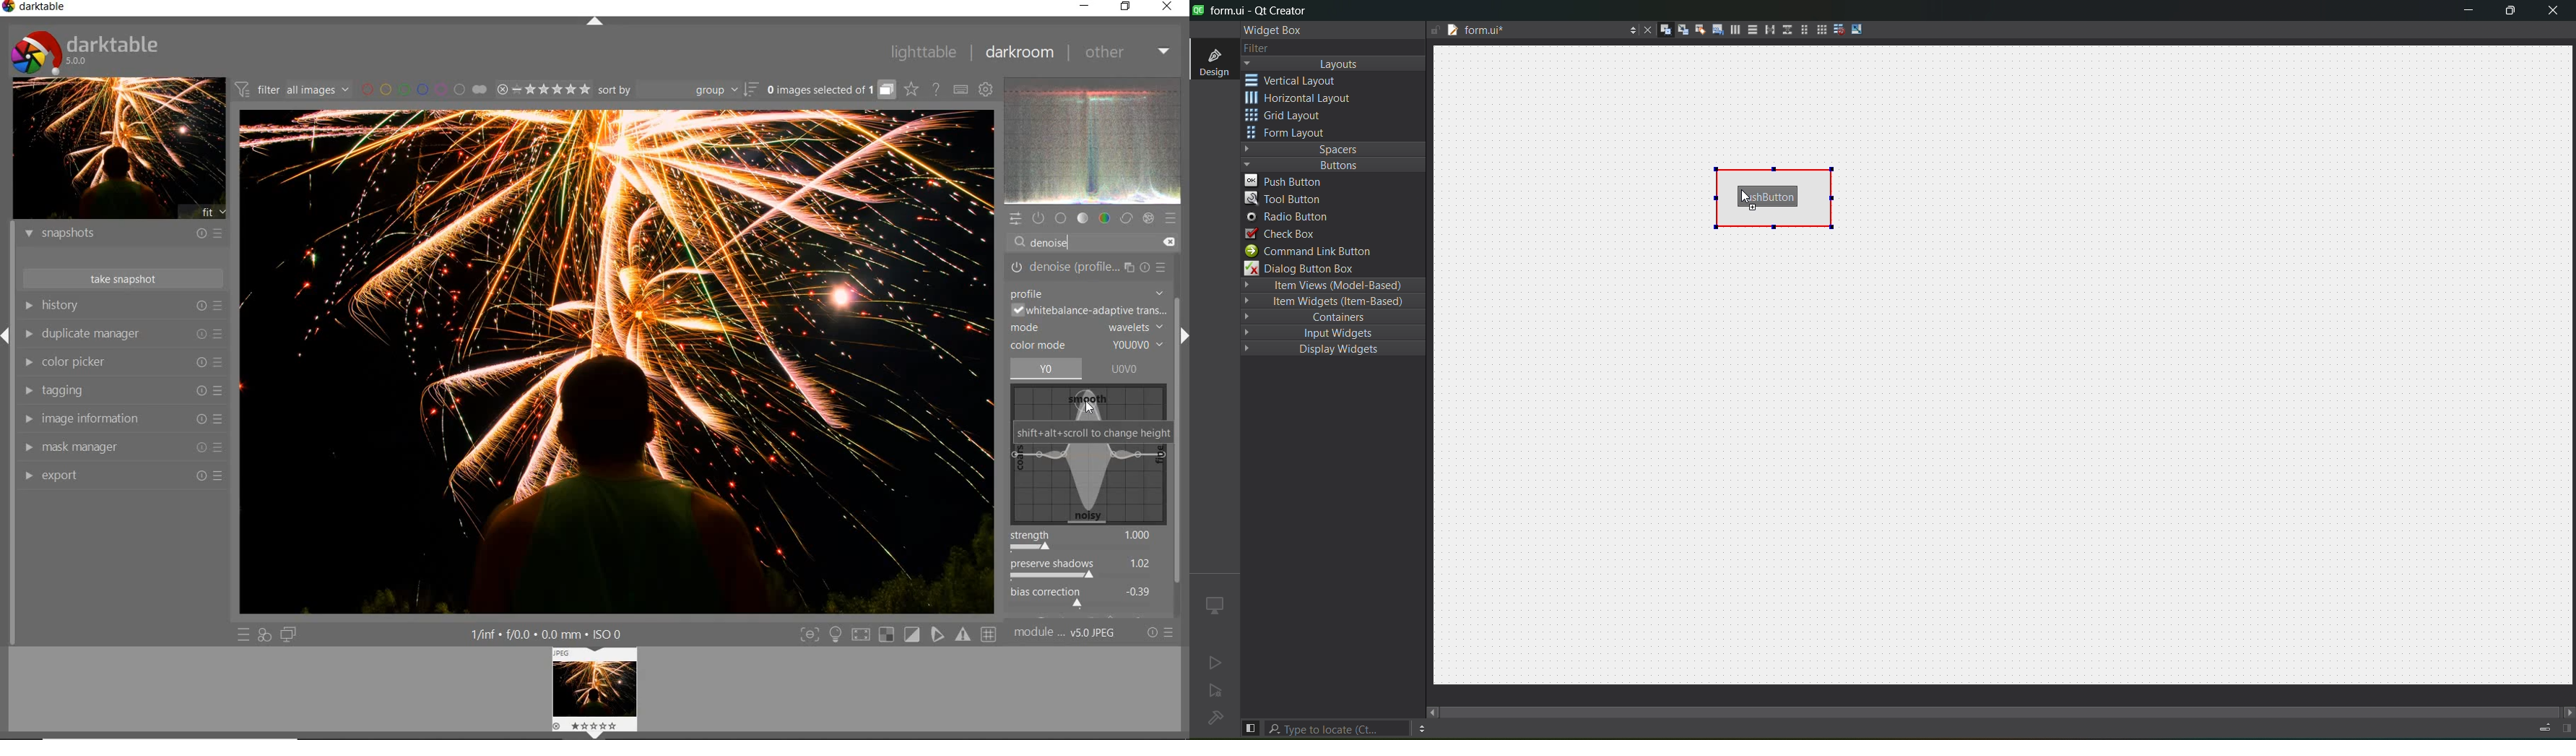 This screenshot has height=756, width=2576. Describe the element at coordinates (122, 474) in the screenshot. I see `export` at that location.